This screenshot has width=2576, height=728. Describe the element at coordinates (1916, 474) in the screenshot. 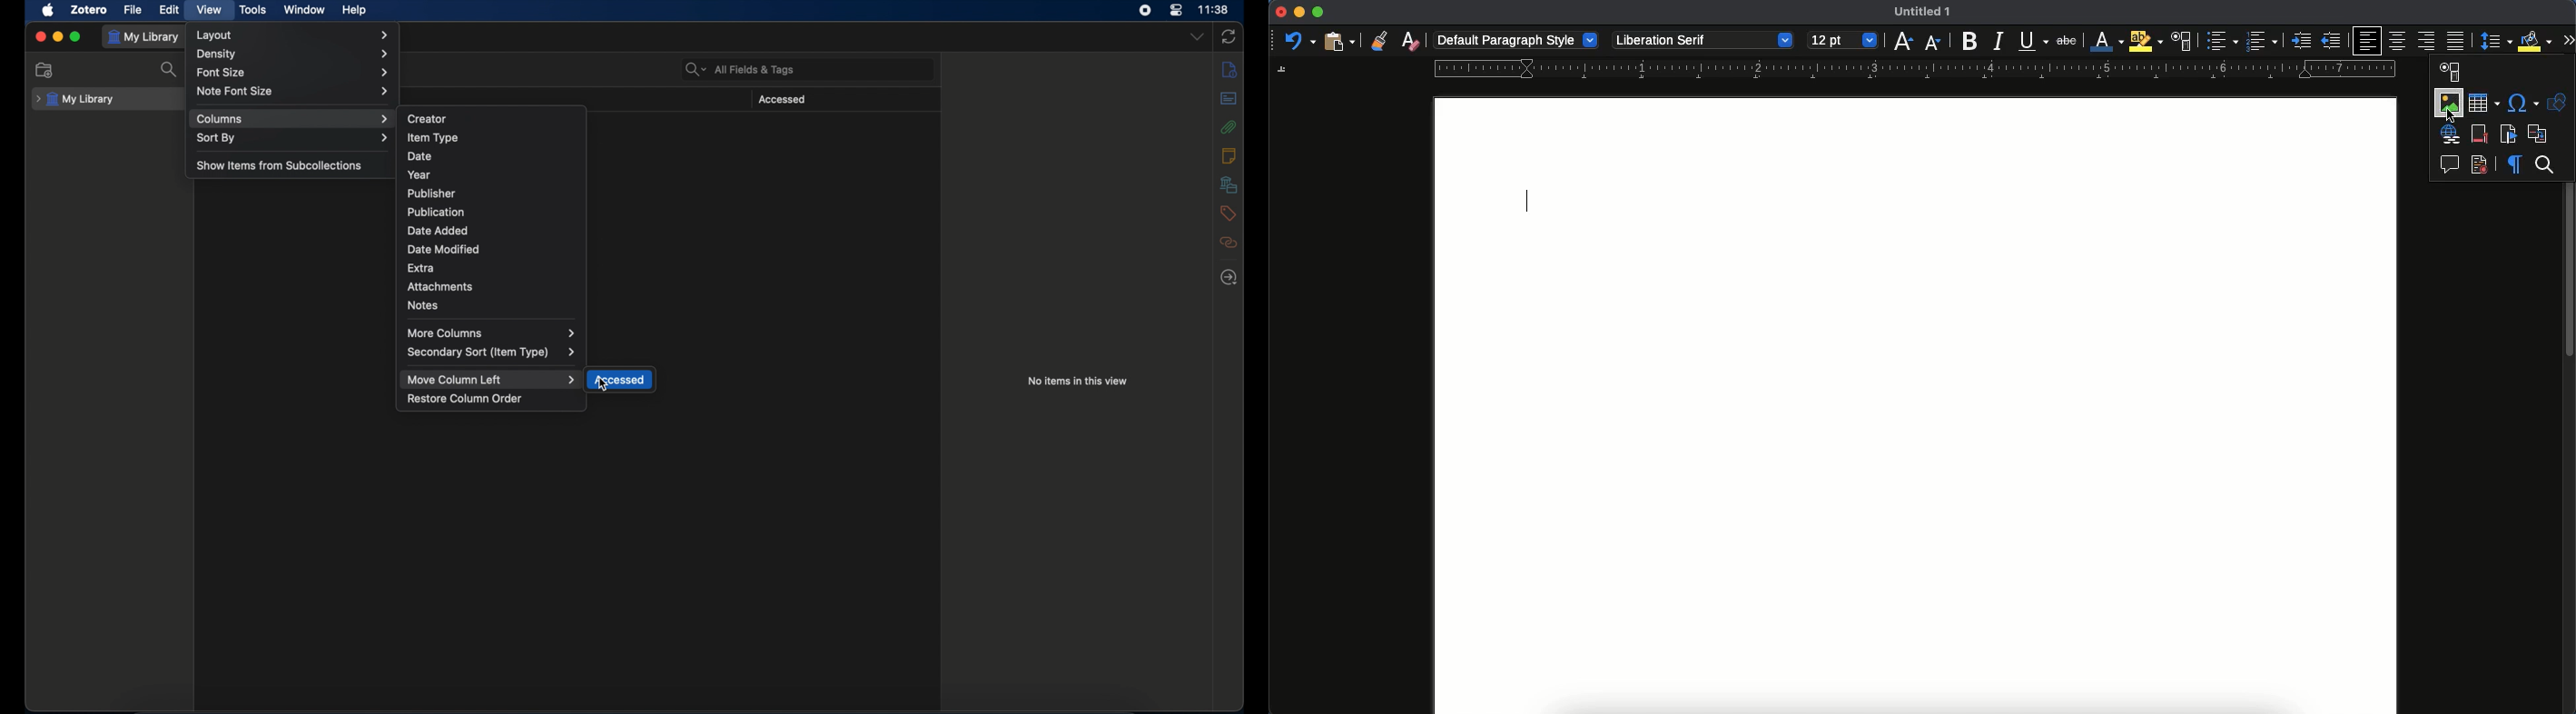

I see `page` at that location.